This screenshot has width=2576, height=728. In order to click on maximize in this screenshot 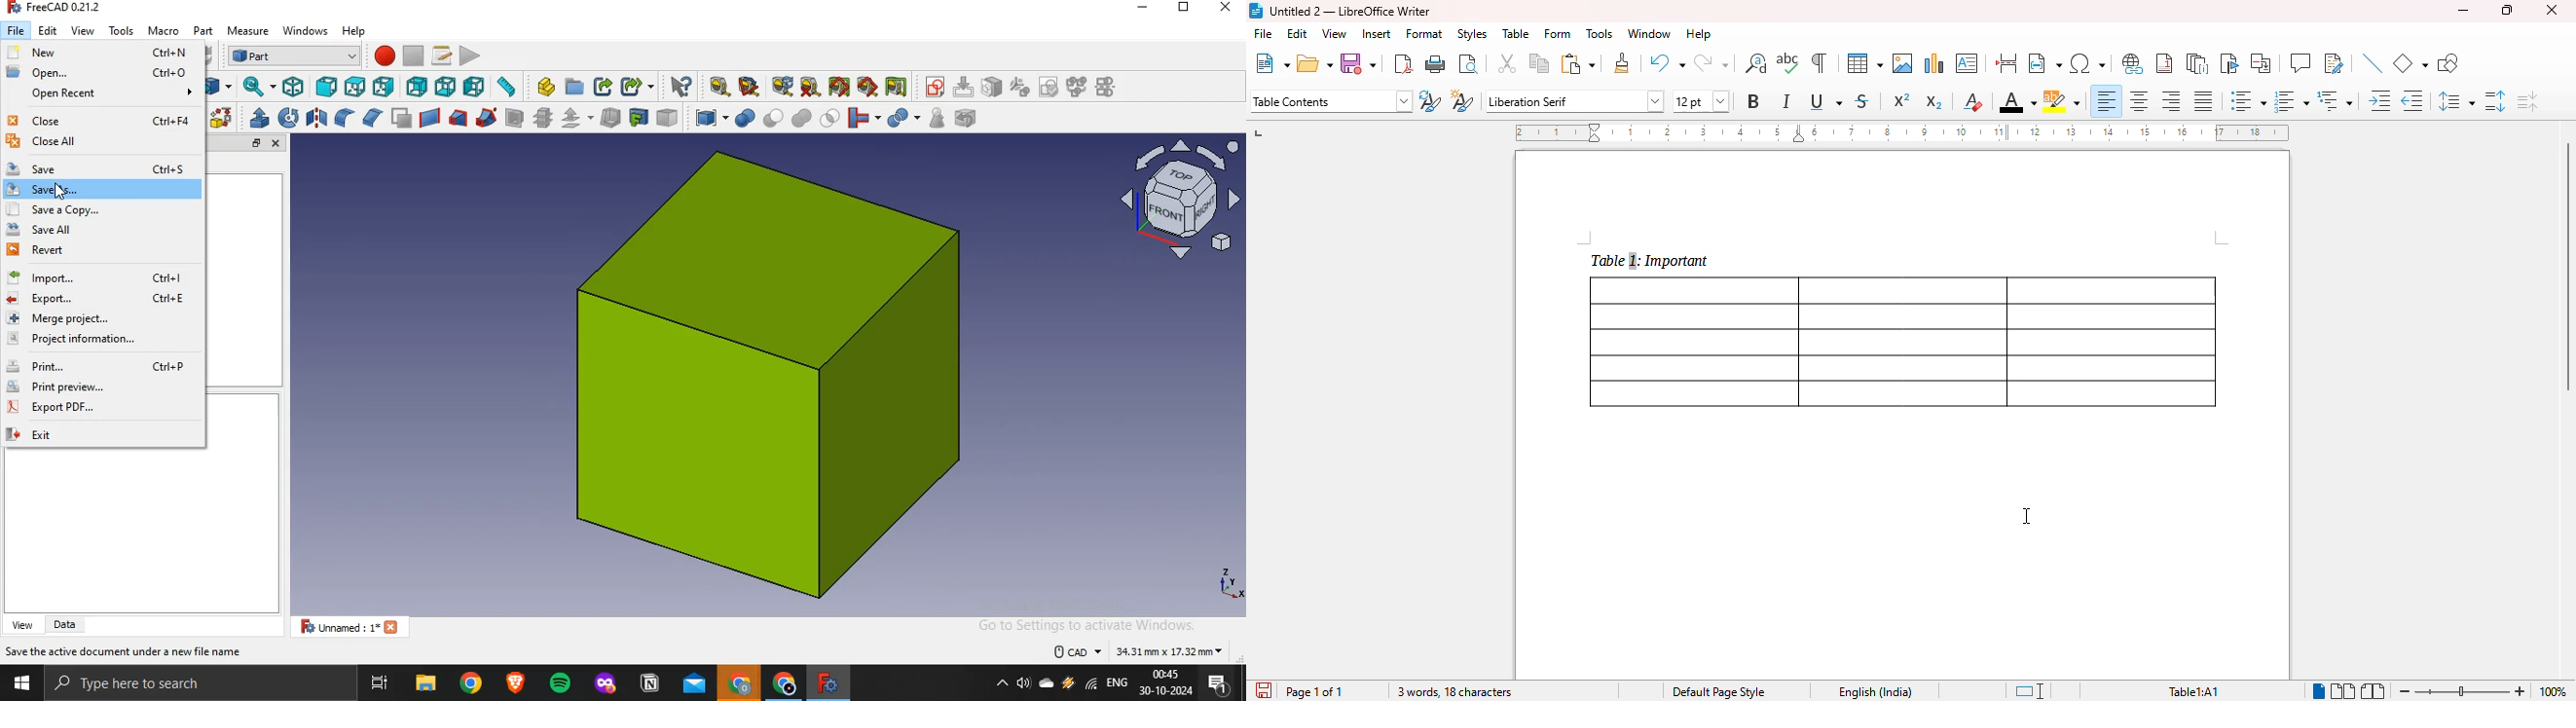, I will do `click(2507, 10)`.